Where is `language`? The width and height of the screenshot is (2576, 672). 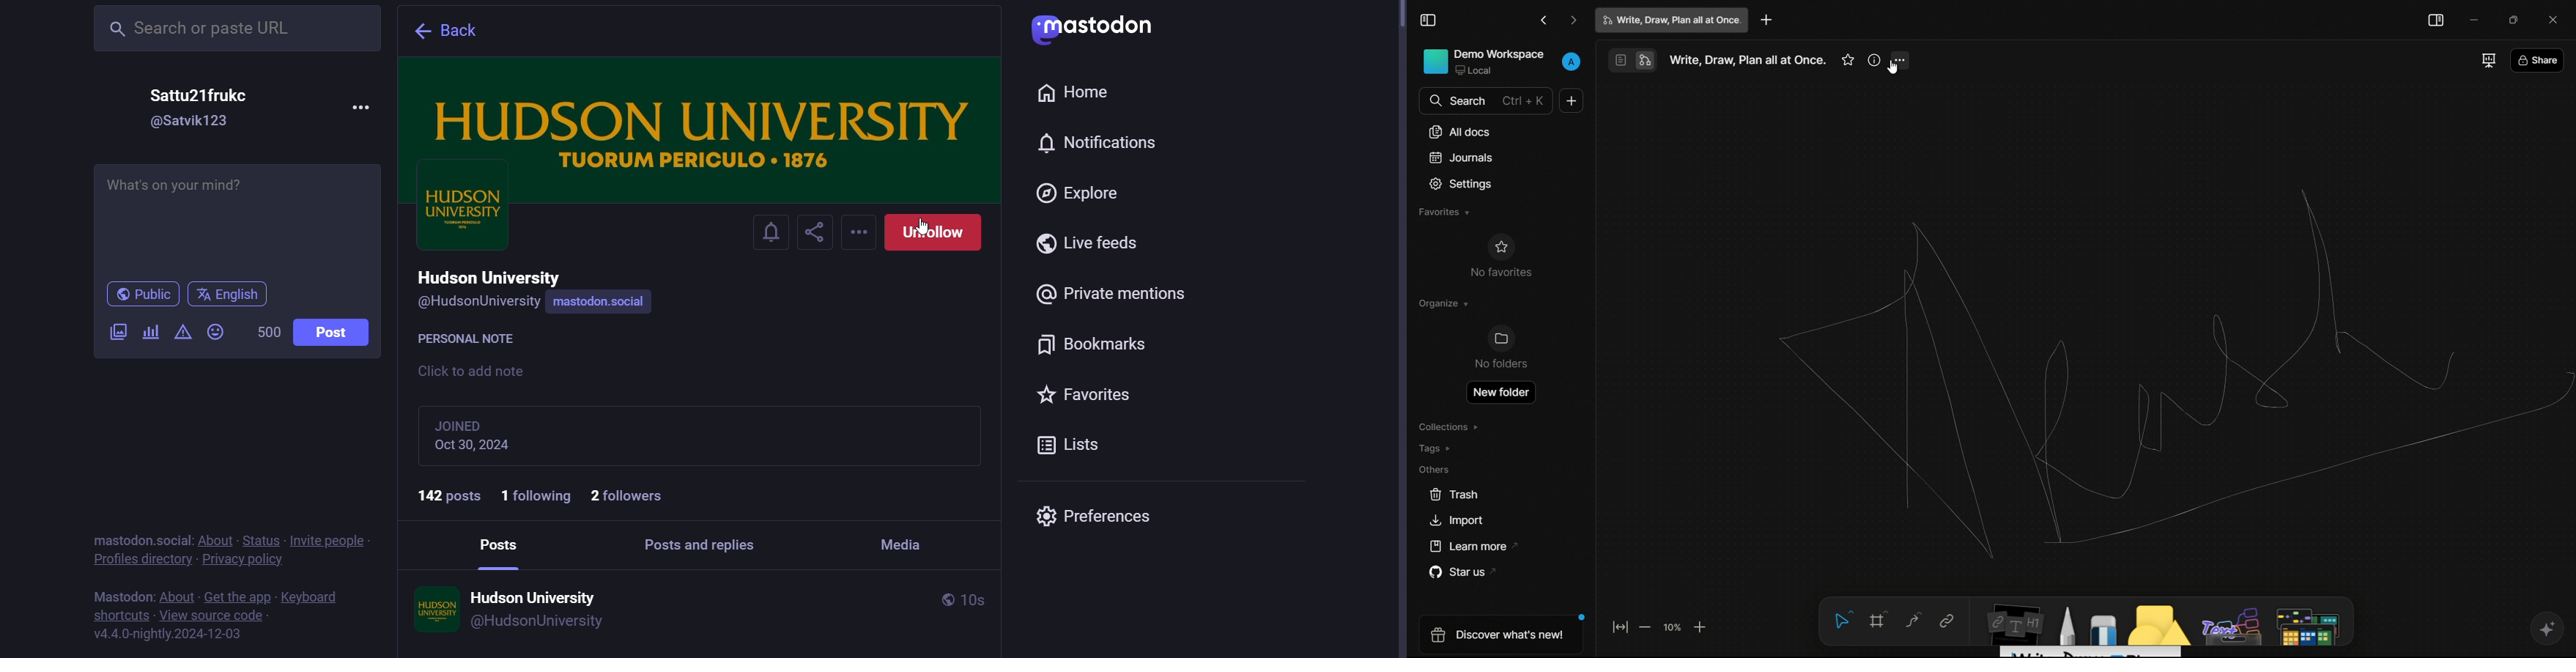
language is located at coordinates (232, 295).